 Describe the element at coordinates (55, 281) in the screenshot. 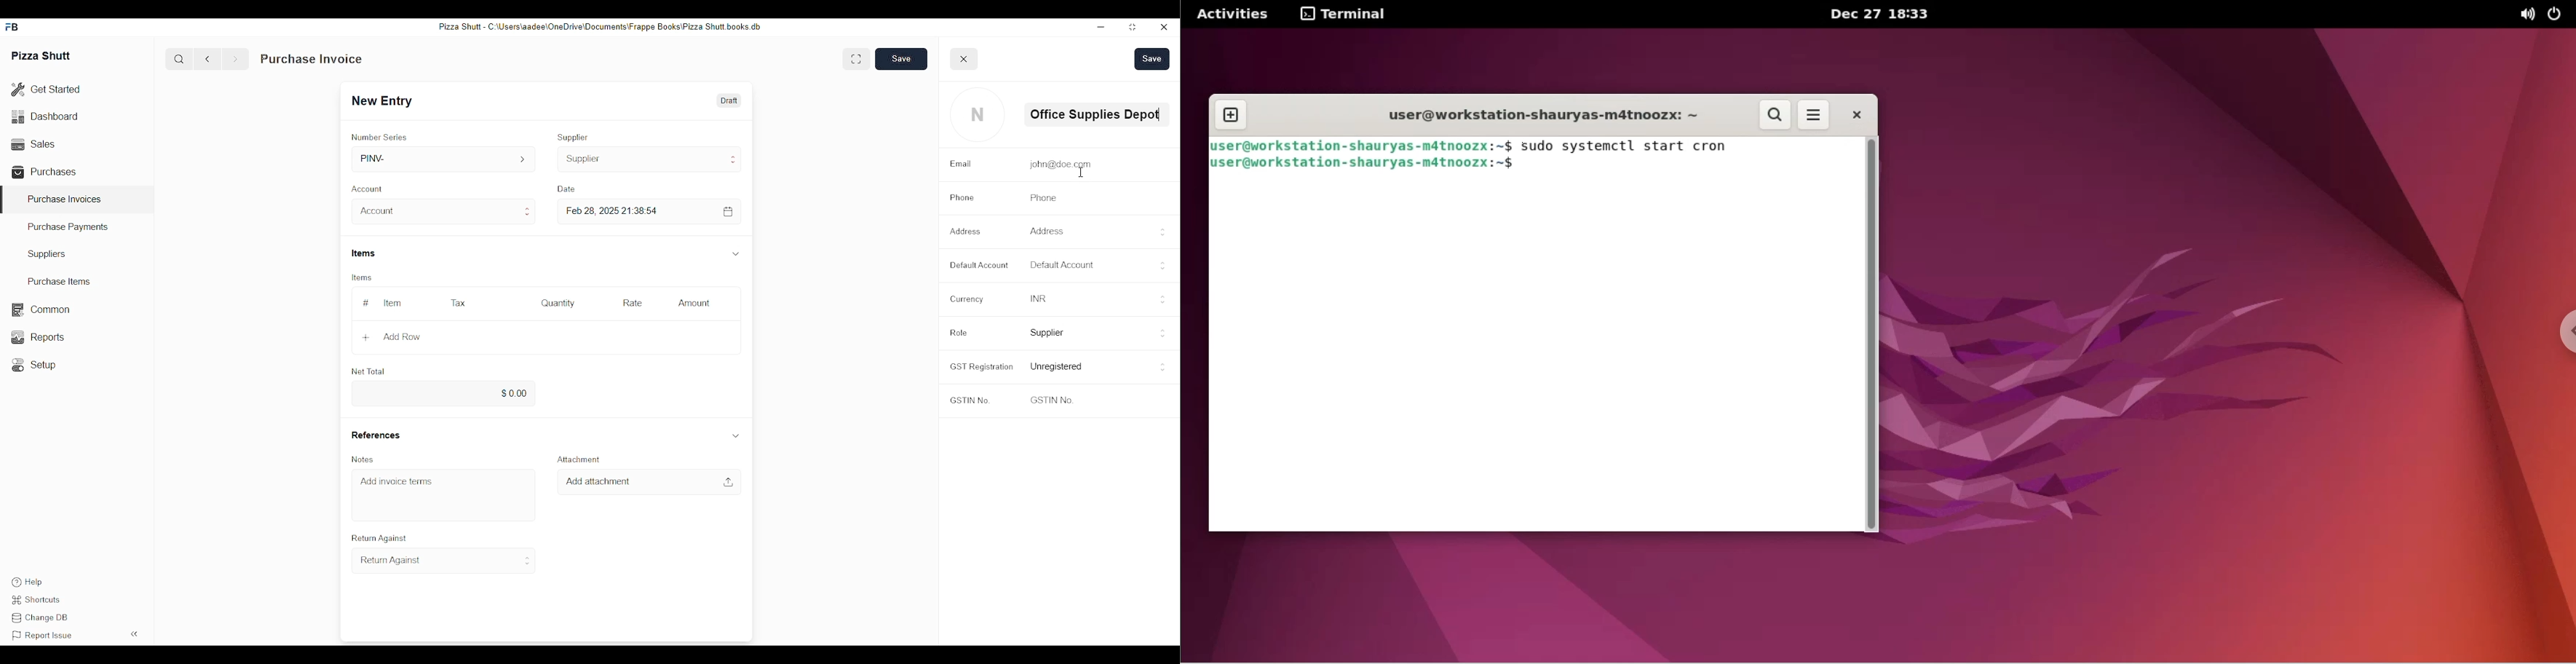

I see `Purchase Items` at that location.